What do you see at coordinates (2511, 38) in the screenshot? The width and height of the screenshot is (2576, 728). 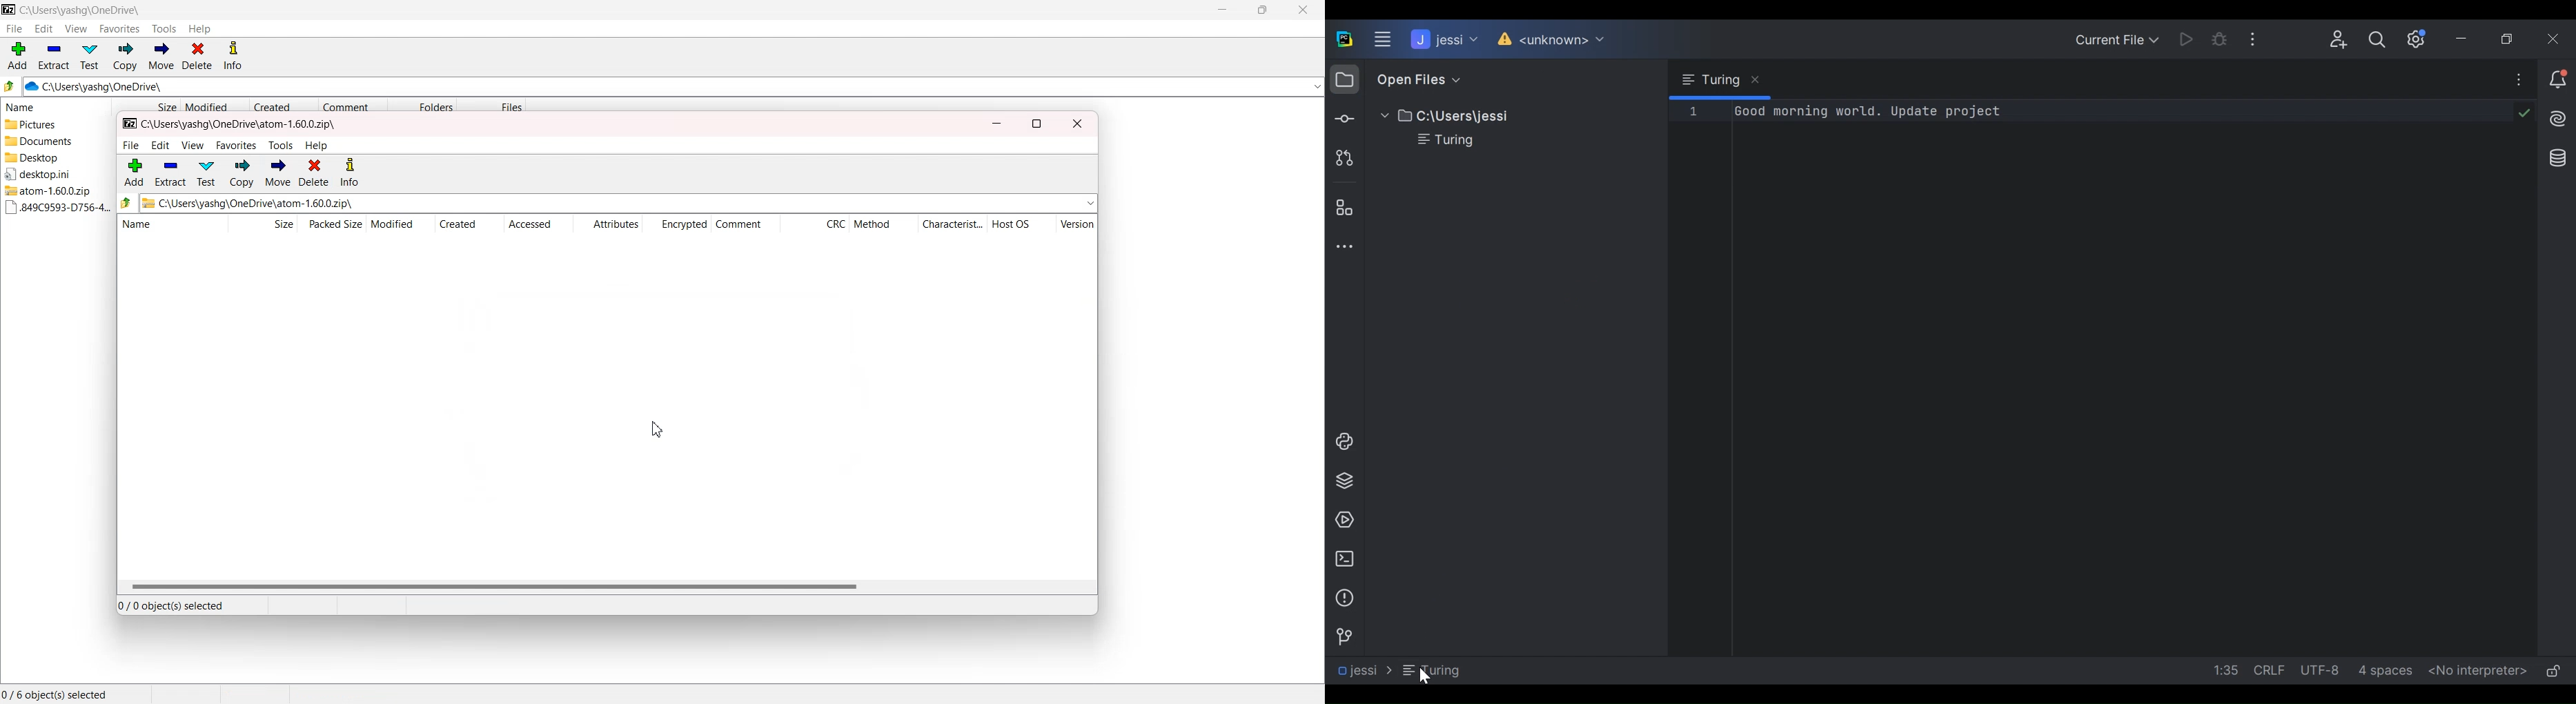 I see `Restore` at bounding box center [2511, 38].